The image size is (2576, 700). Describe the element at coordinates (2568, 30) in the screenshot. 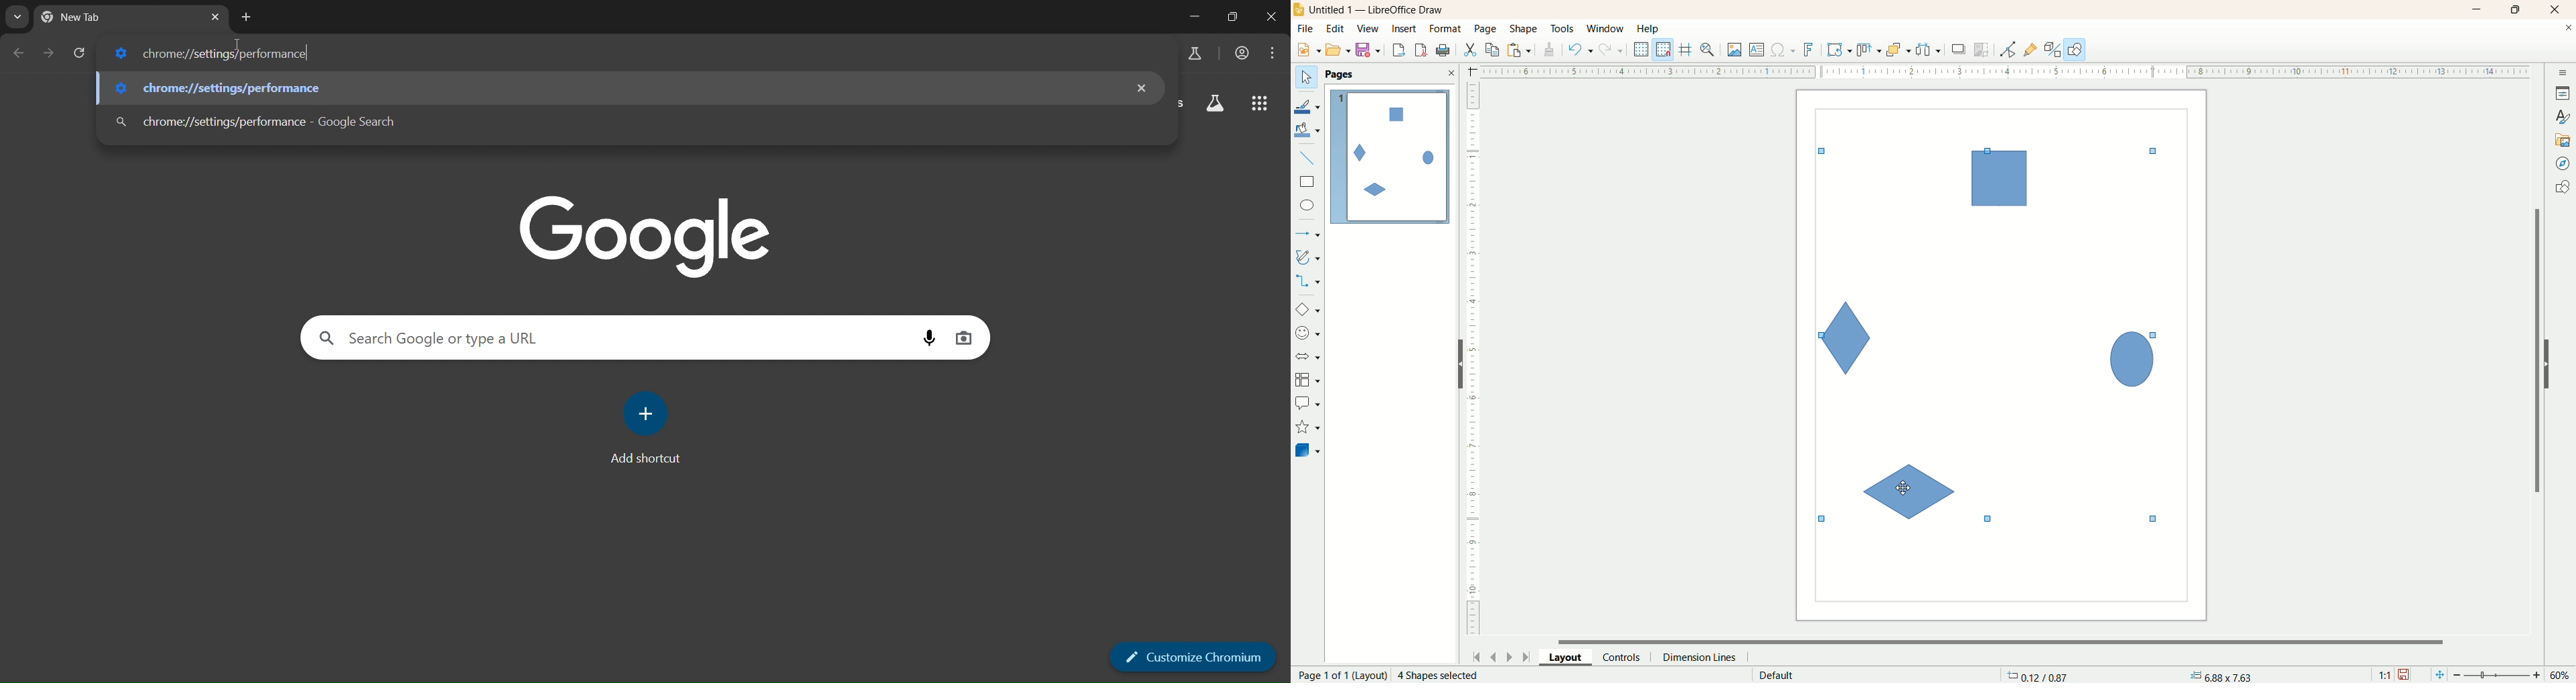

I see `close` at that location.